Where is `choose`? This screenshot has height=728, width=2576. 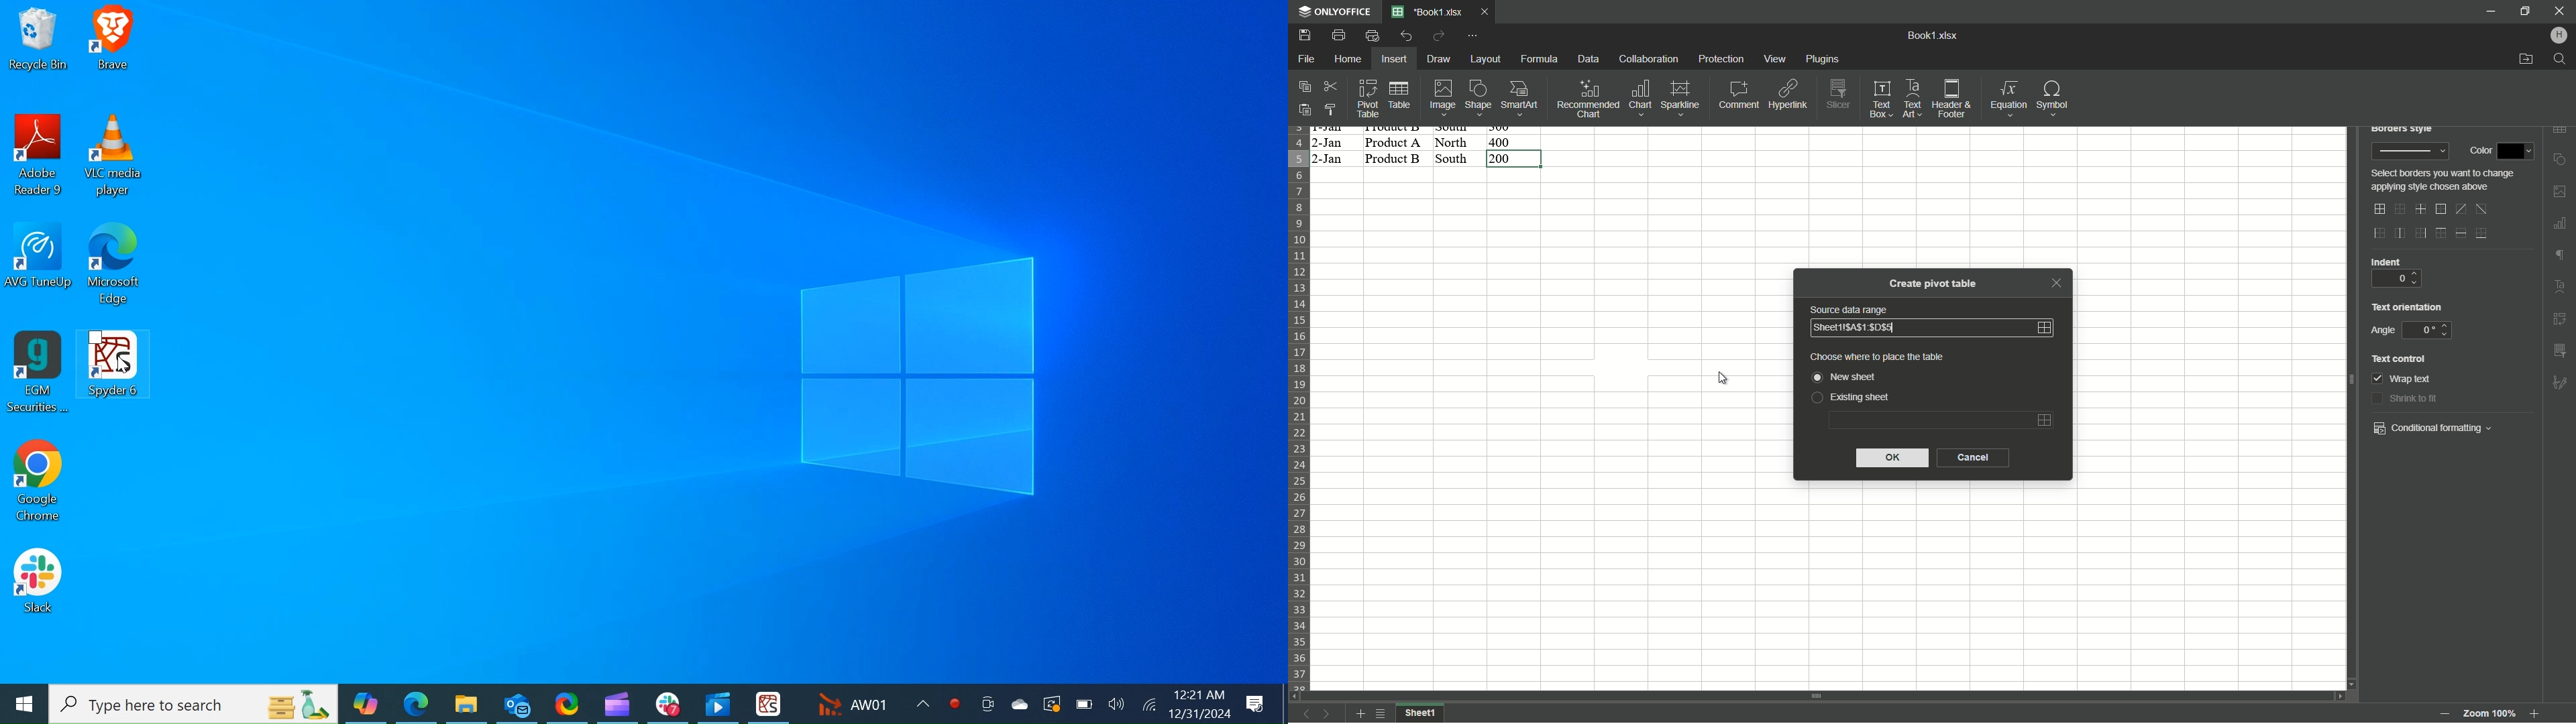
choose is located at coordinates (1874, 356).